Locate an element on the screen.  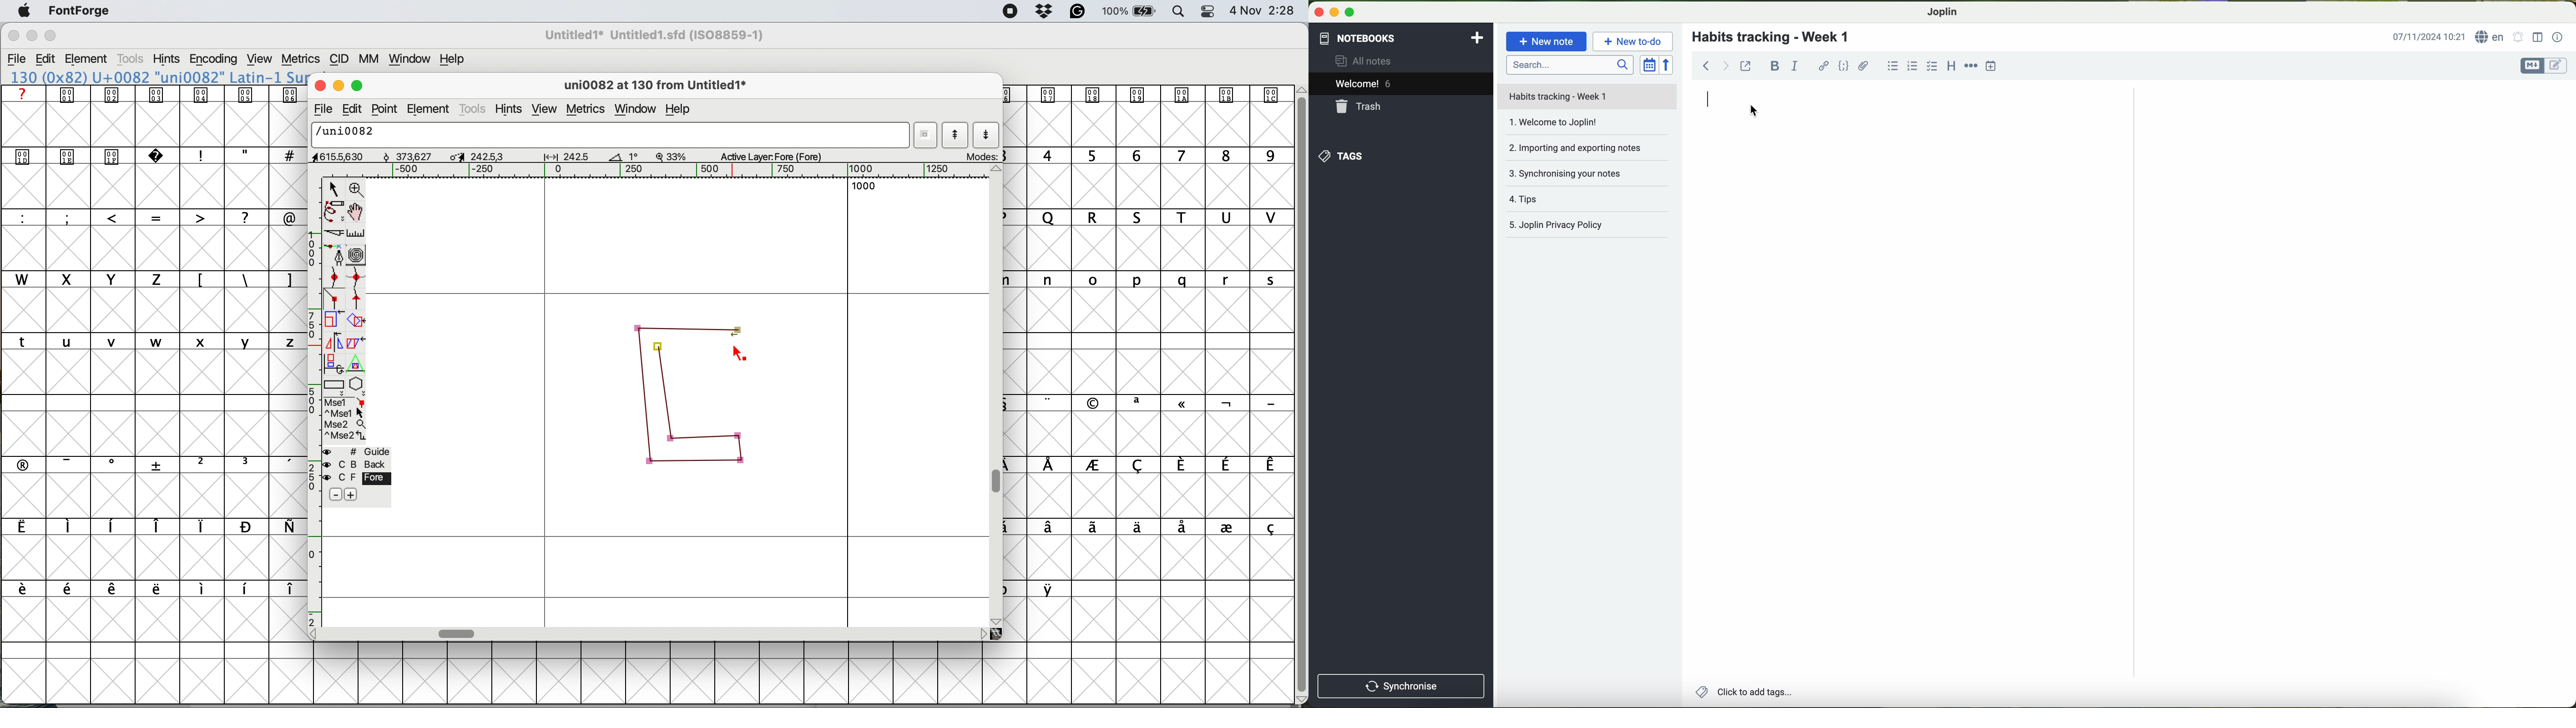
welcome 5 is located at coordinates (1364, 83).